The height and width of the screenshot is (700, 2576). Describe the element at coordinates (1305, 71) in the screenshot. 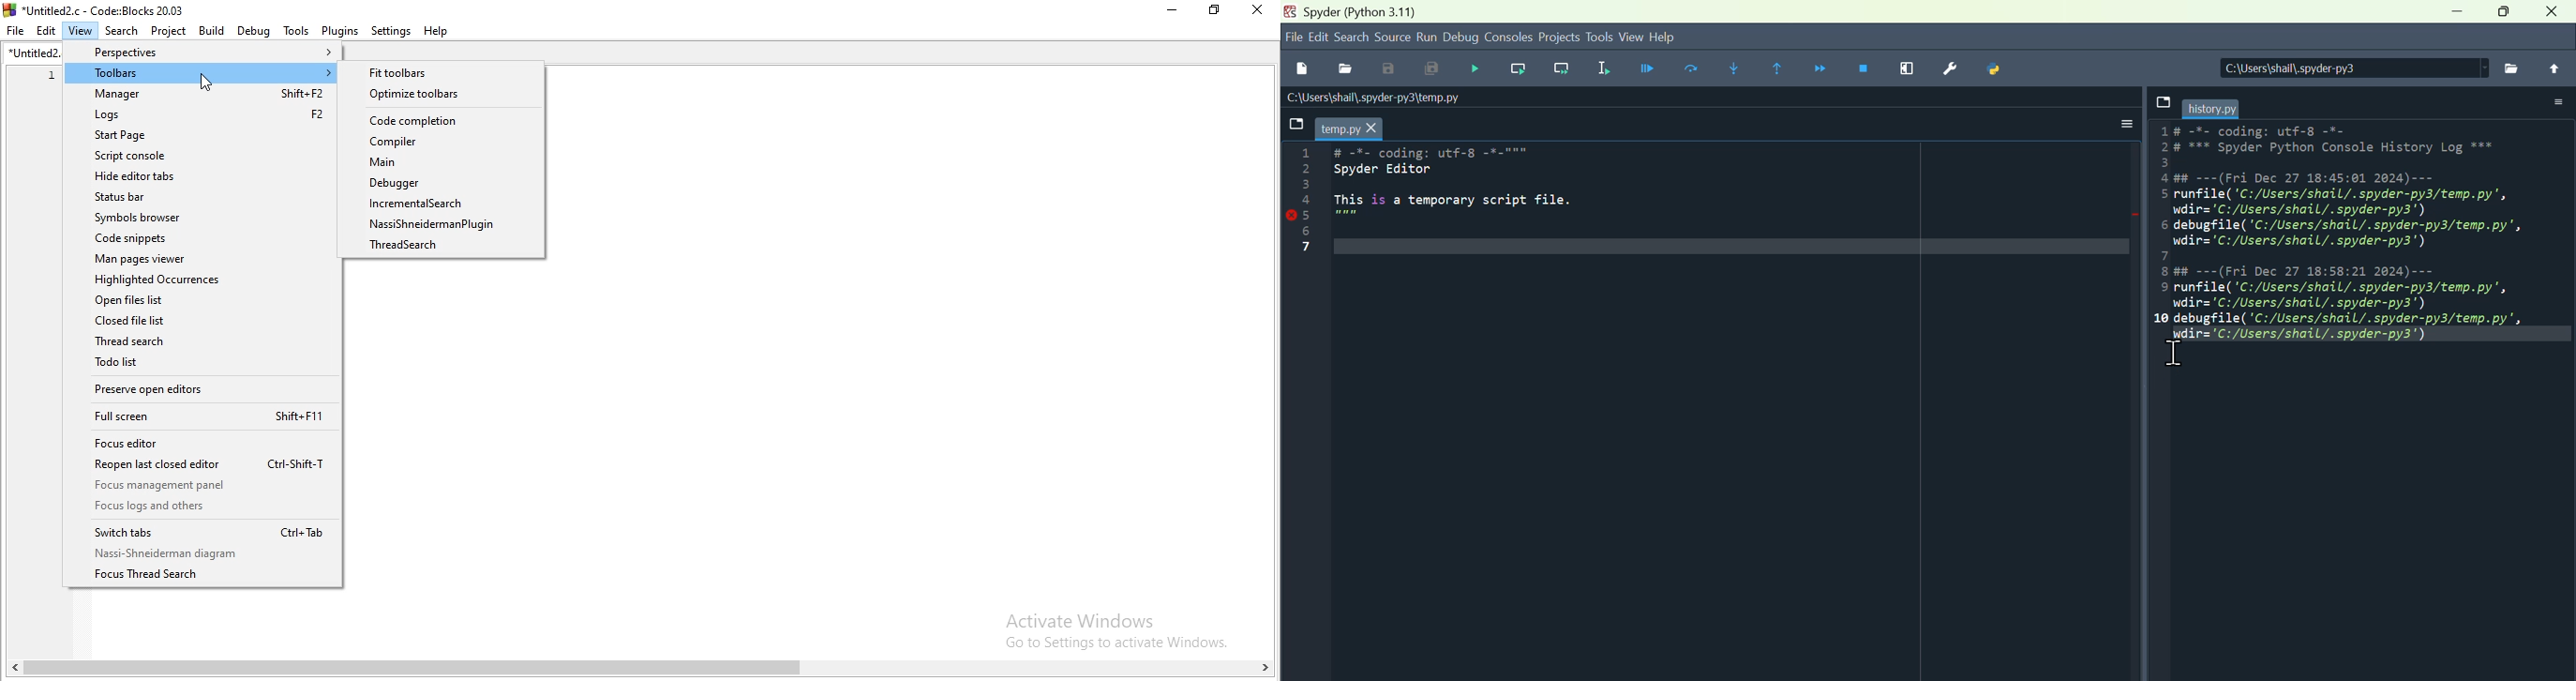

I see `File` at that location.